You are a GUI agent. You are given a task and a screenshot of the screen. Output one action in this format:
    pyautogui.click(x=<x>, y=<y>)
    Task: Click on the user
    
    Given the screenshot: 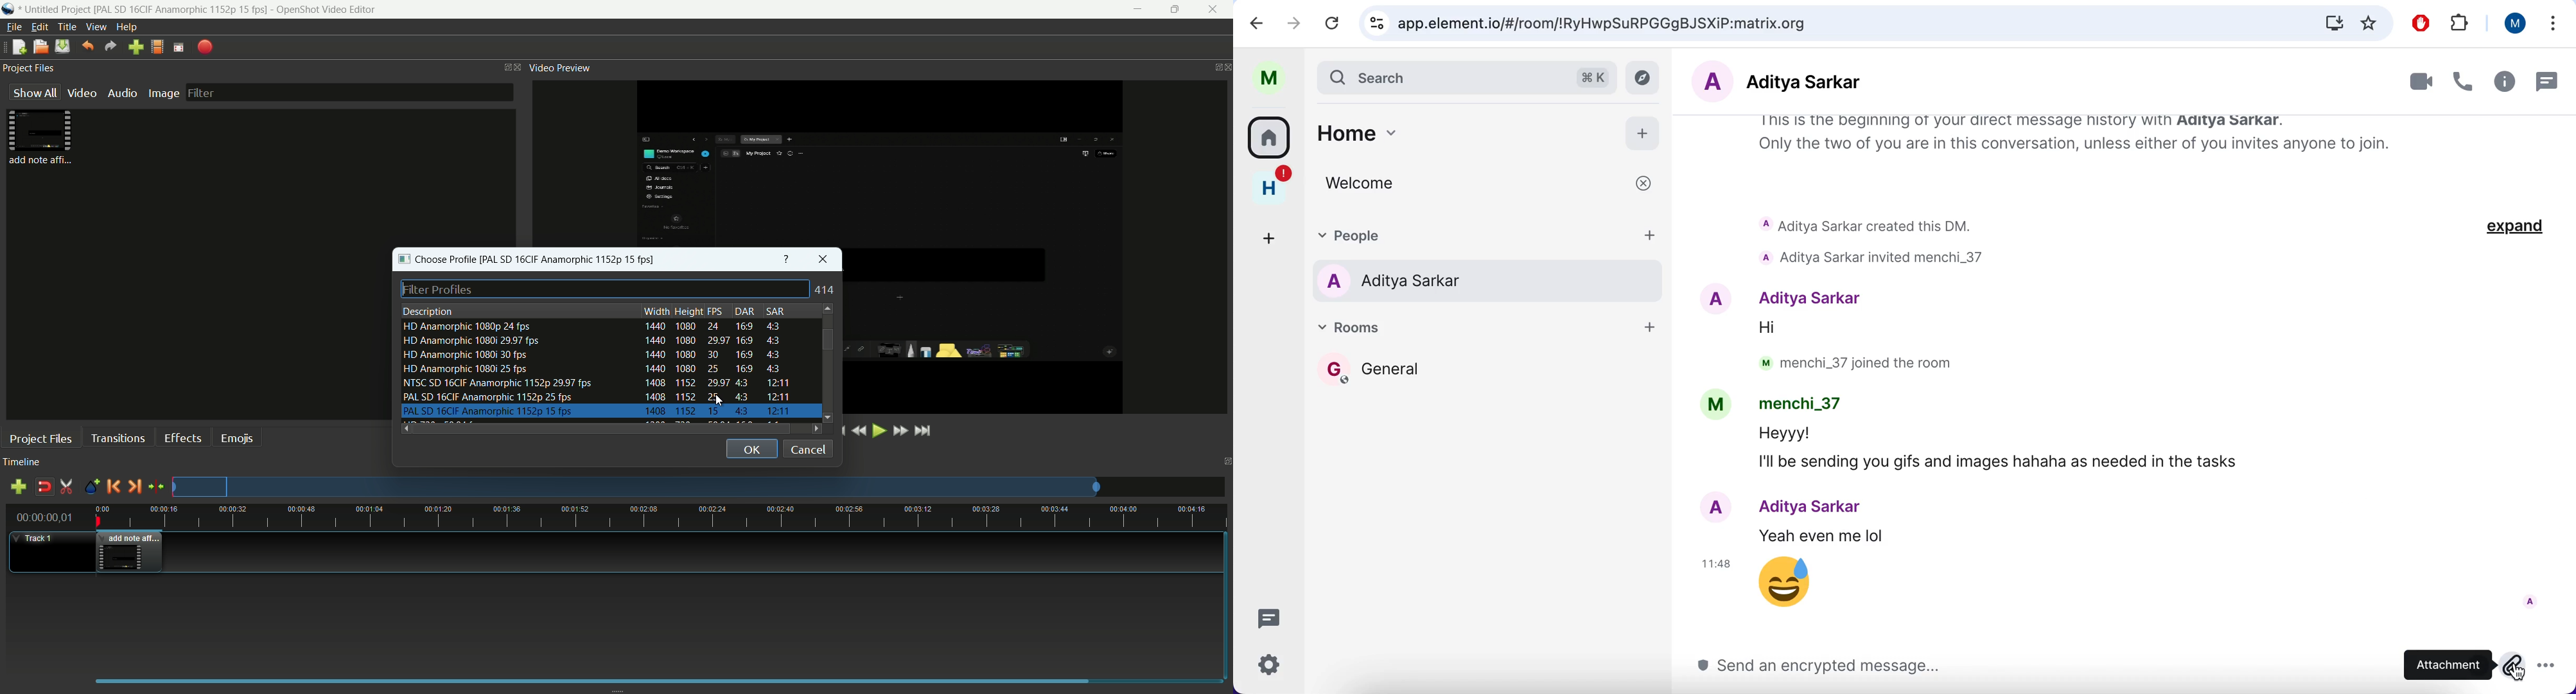 What is the action you would take?
    pyautogui.click(x=2515, y=24)
    